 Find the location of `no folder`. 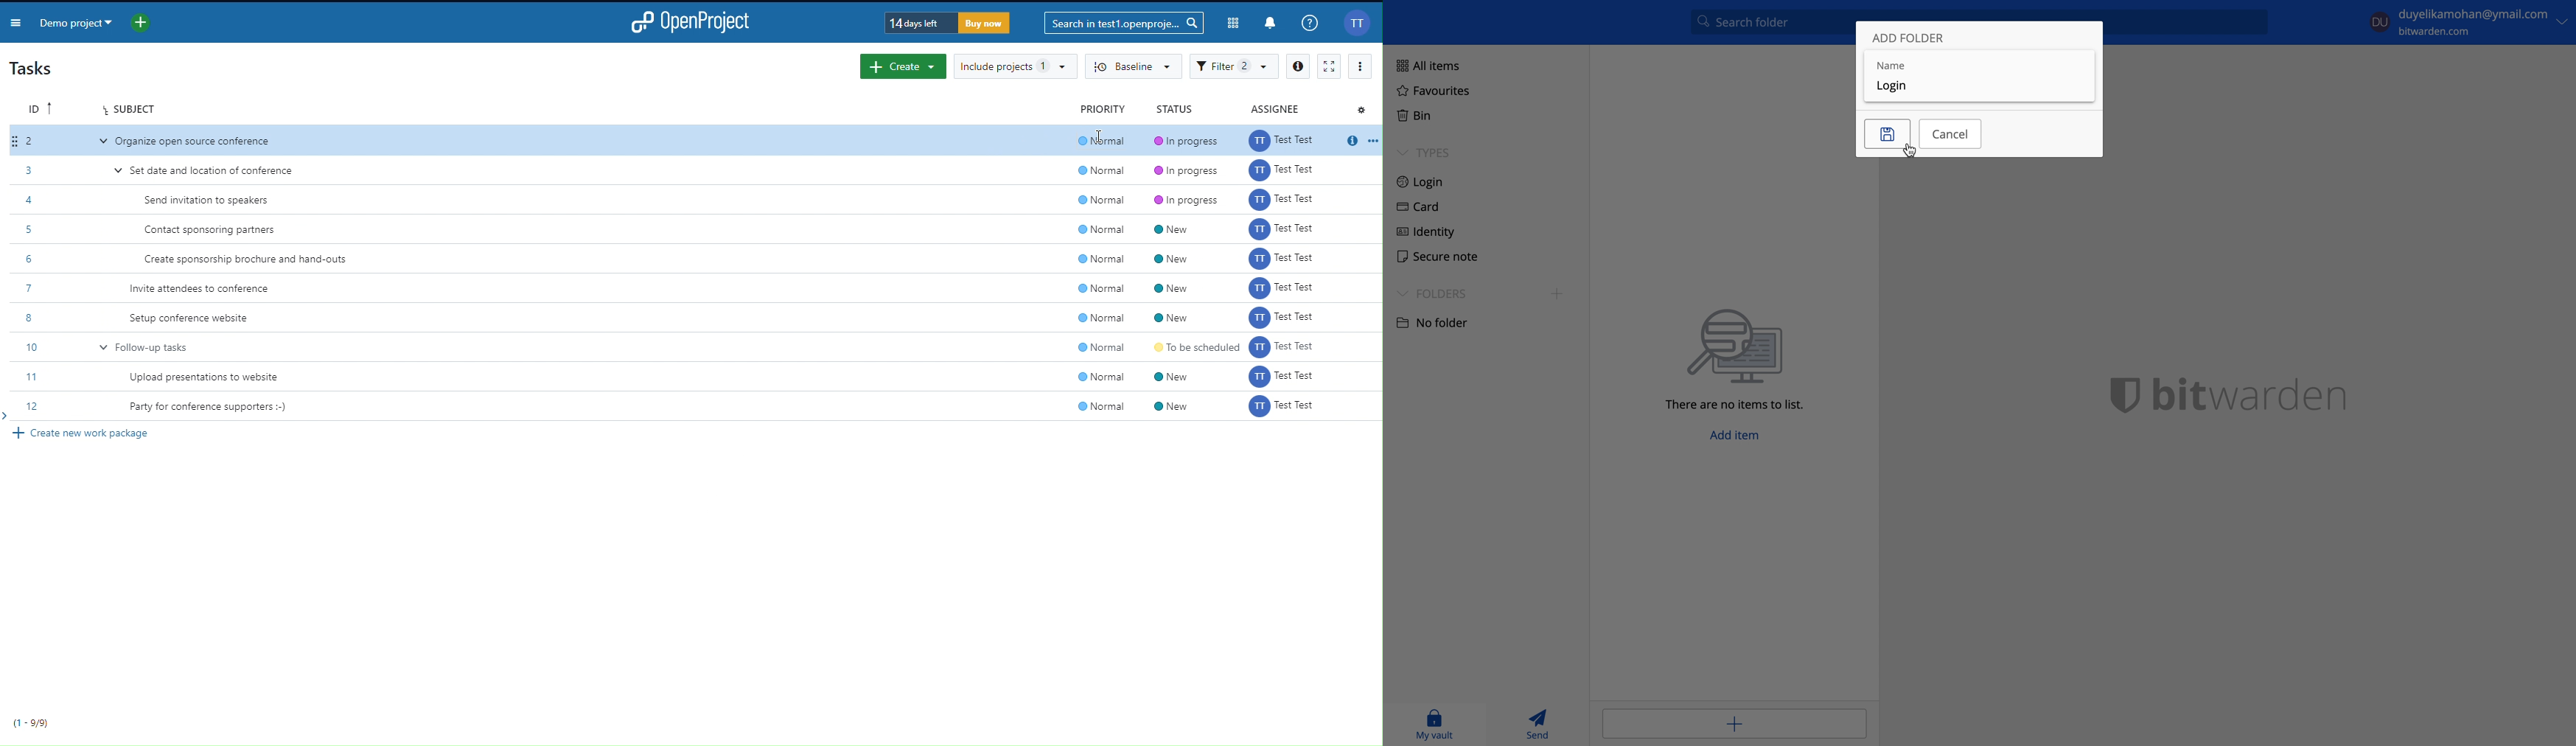

no folder is located at coordinates (1431, 322).